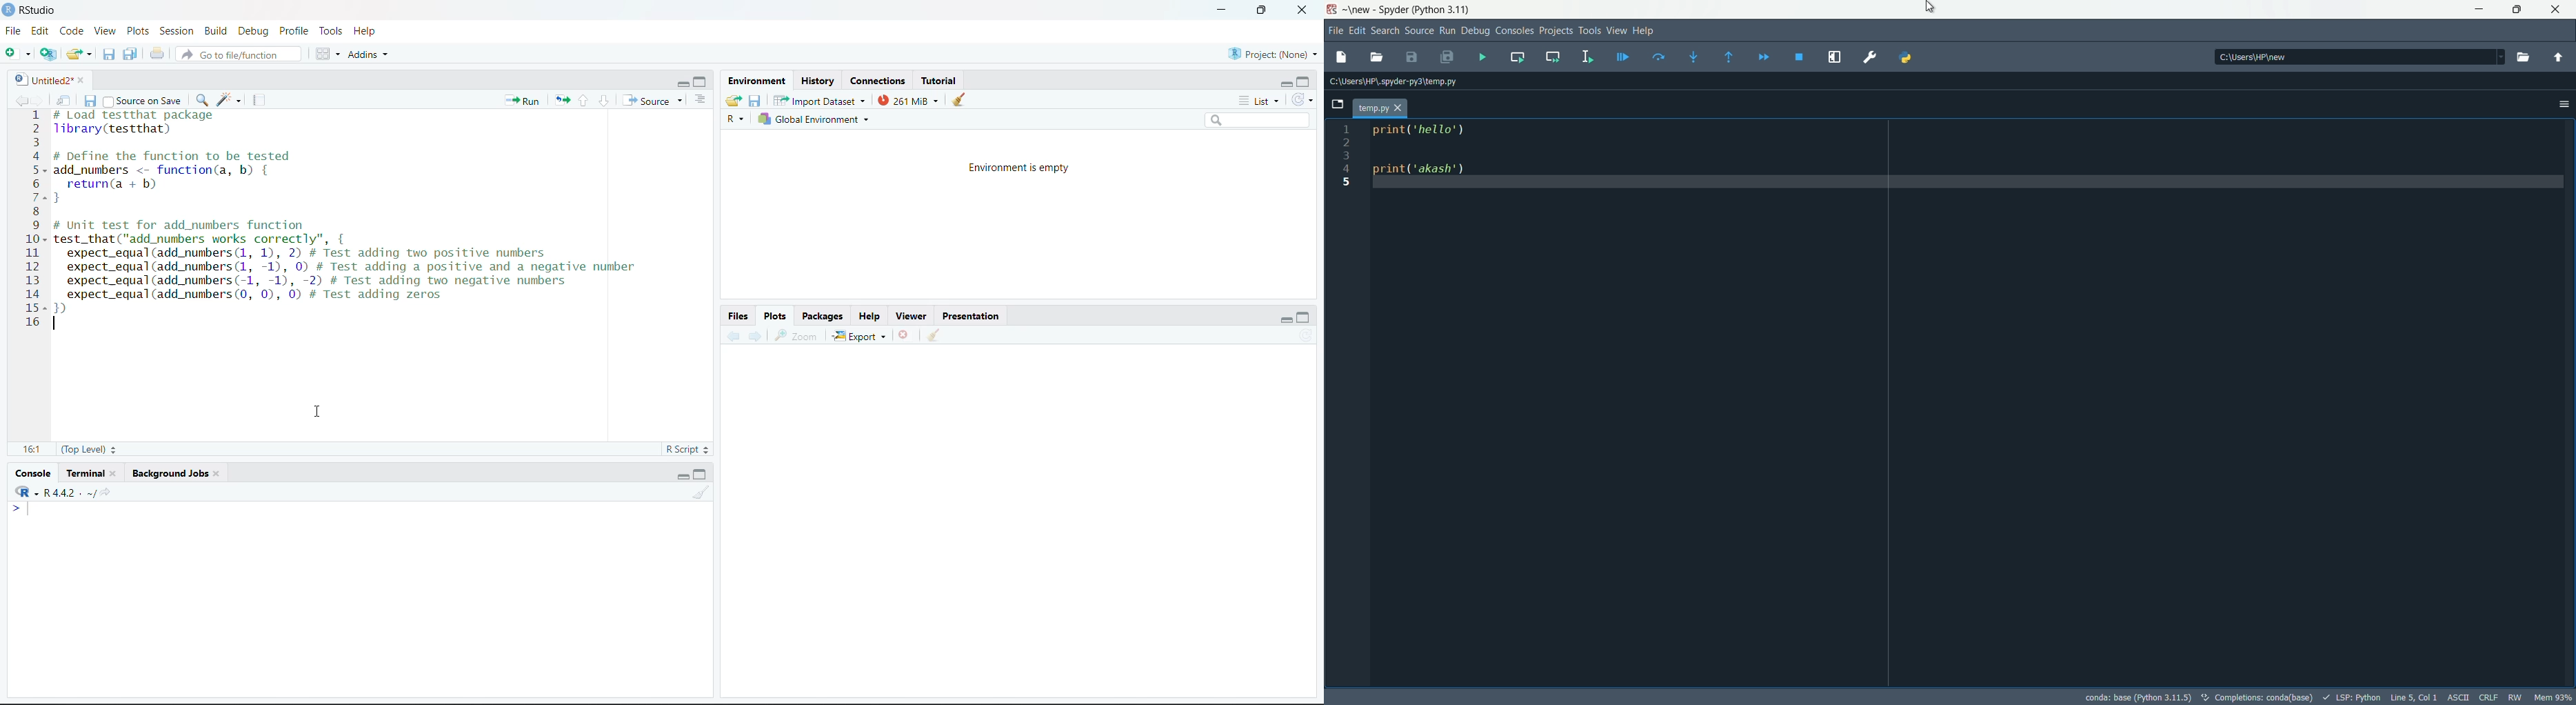  Describe the element at coordinates (710, 449) in the screenshot. I see `Stepper buttons` at that location.